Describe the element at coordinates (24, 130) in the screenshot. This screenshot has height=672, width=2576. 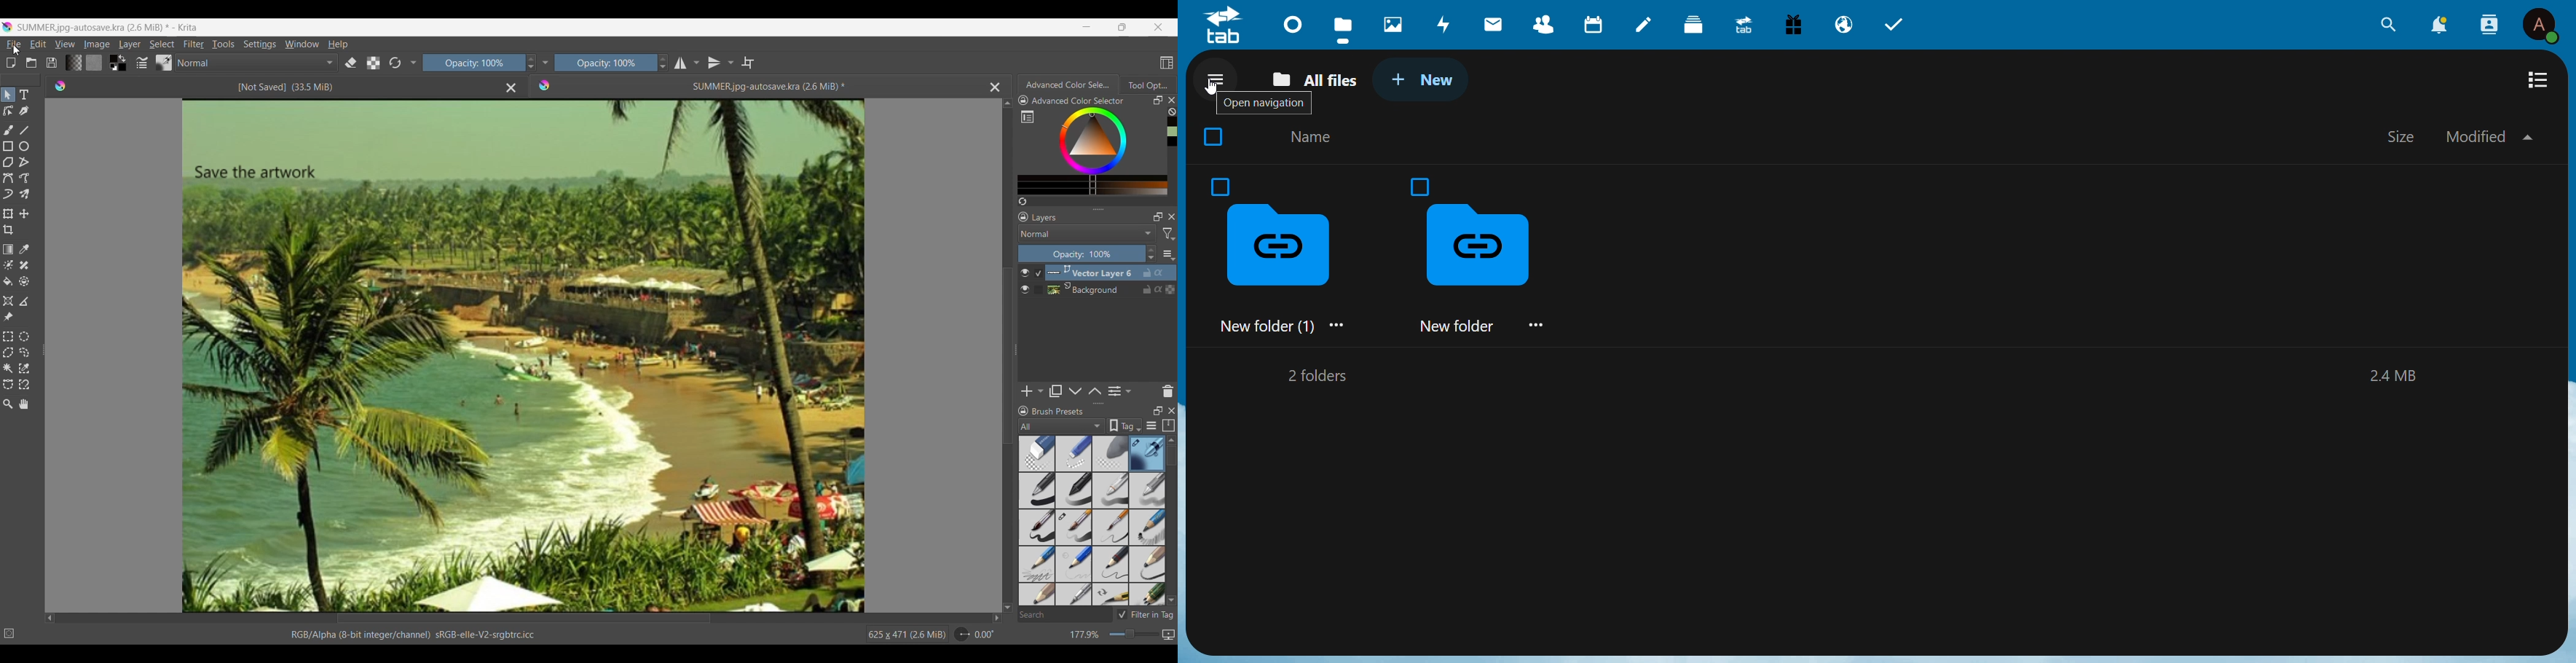
I see `Line tool` at that location.